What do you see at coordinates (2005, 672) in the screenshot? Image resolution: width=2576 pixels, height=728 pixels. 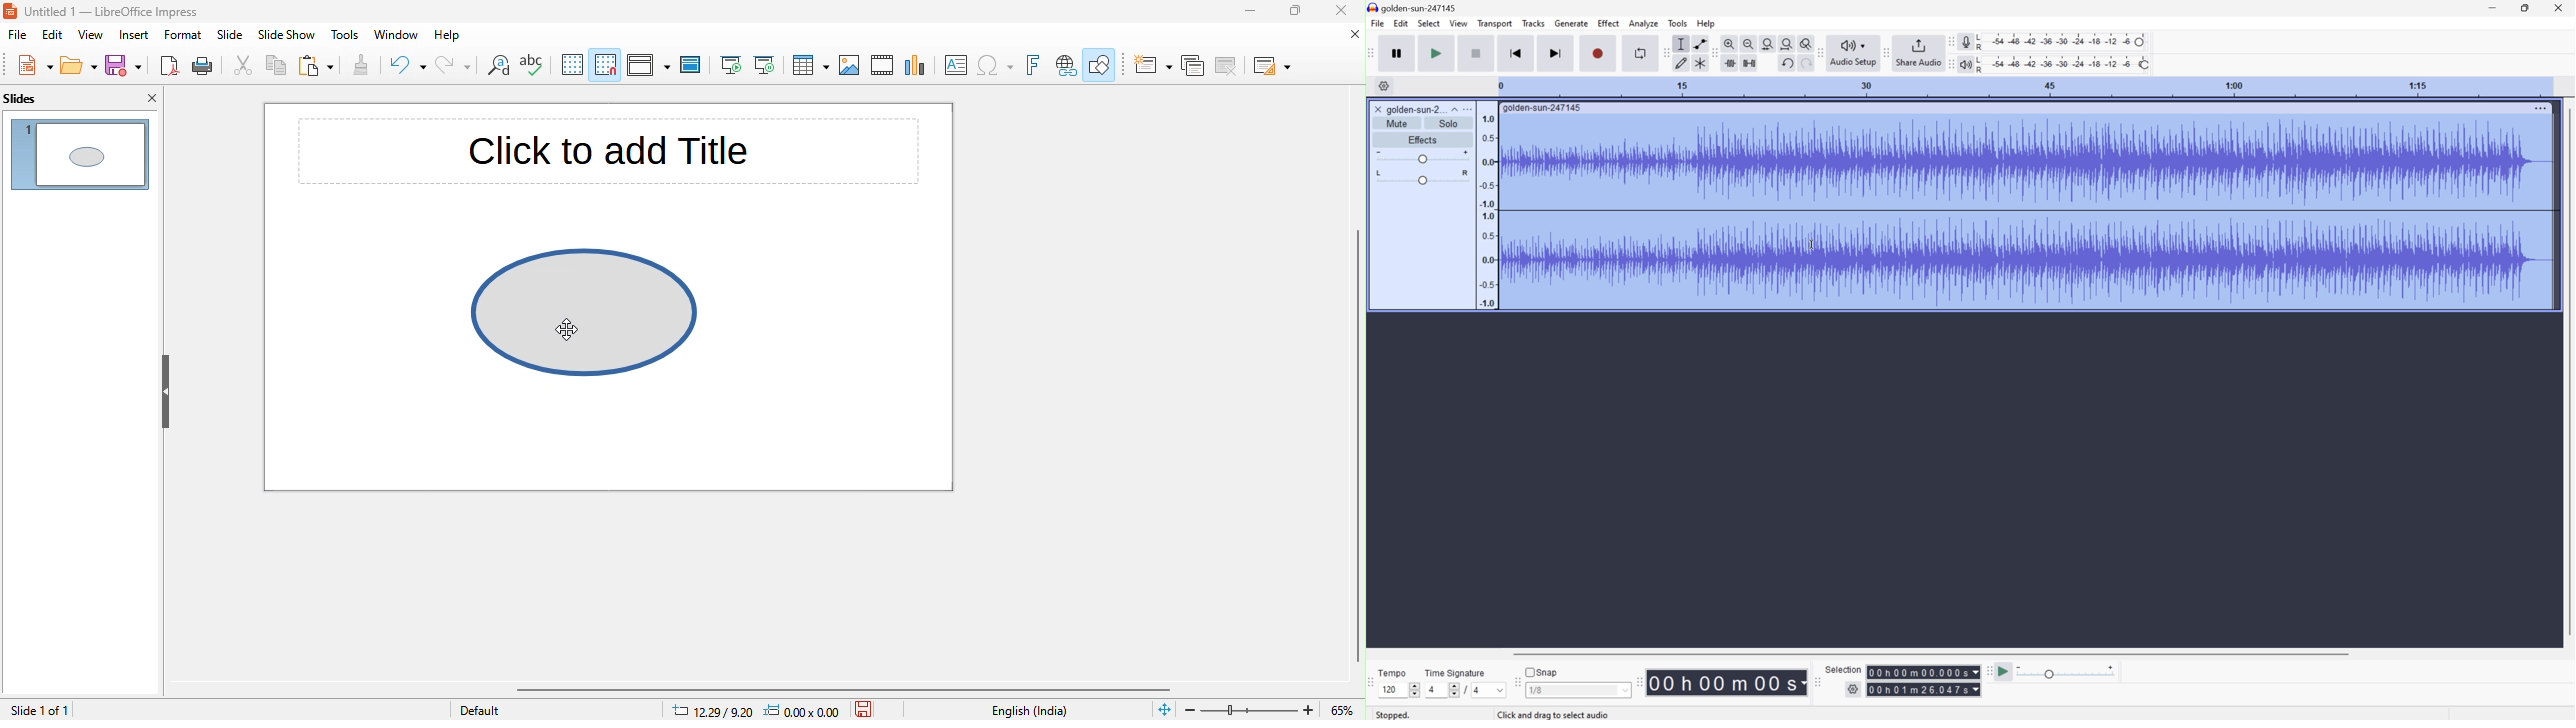 I see `Play at speed` at bounding box center [2005, 672].